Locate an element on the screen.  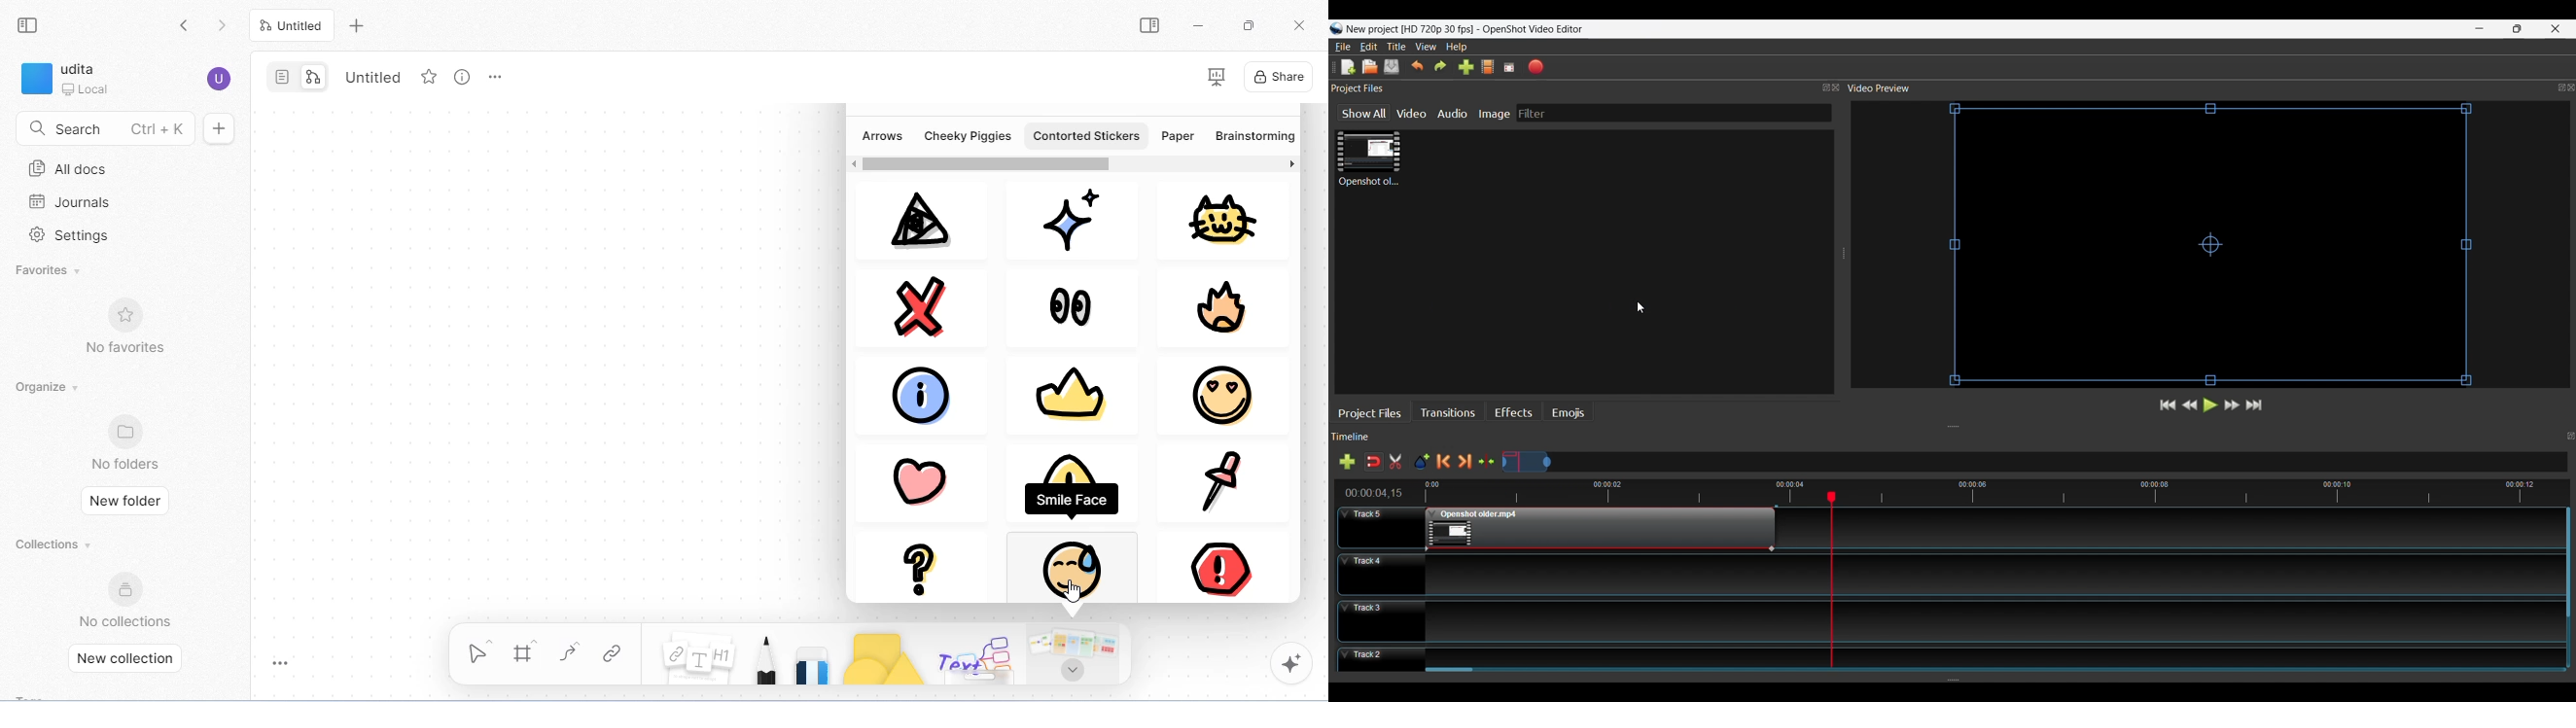
shapes is located at coordinates (883, 658).